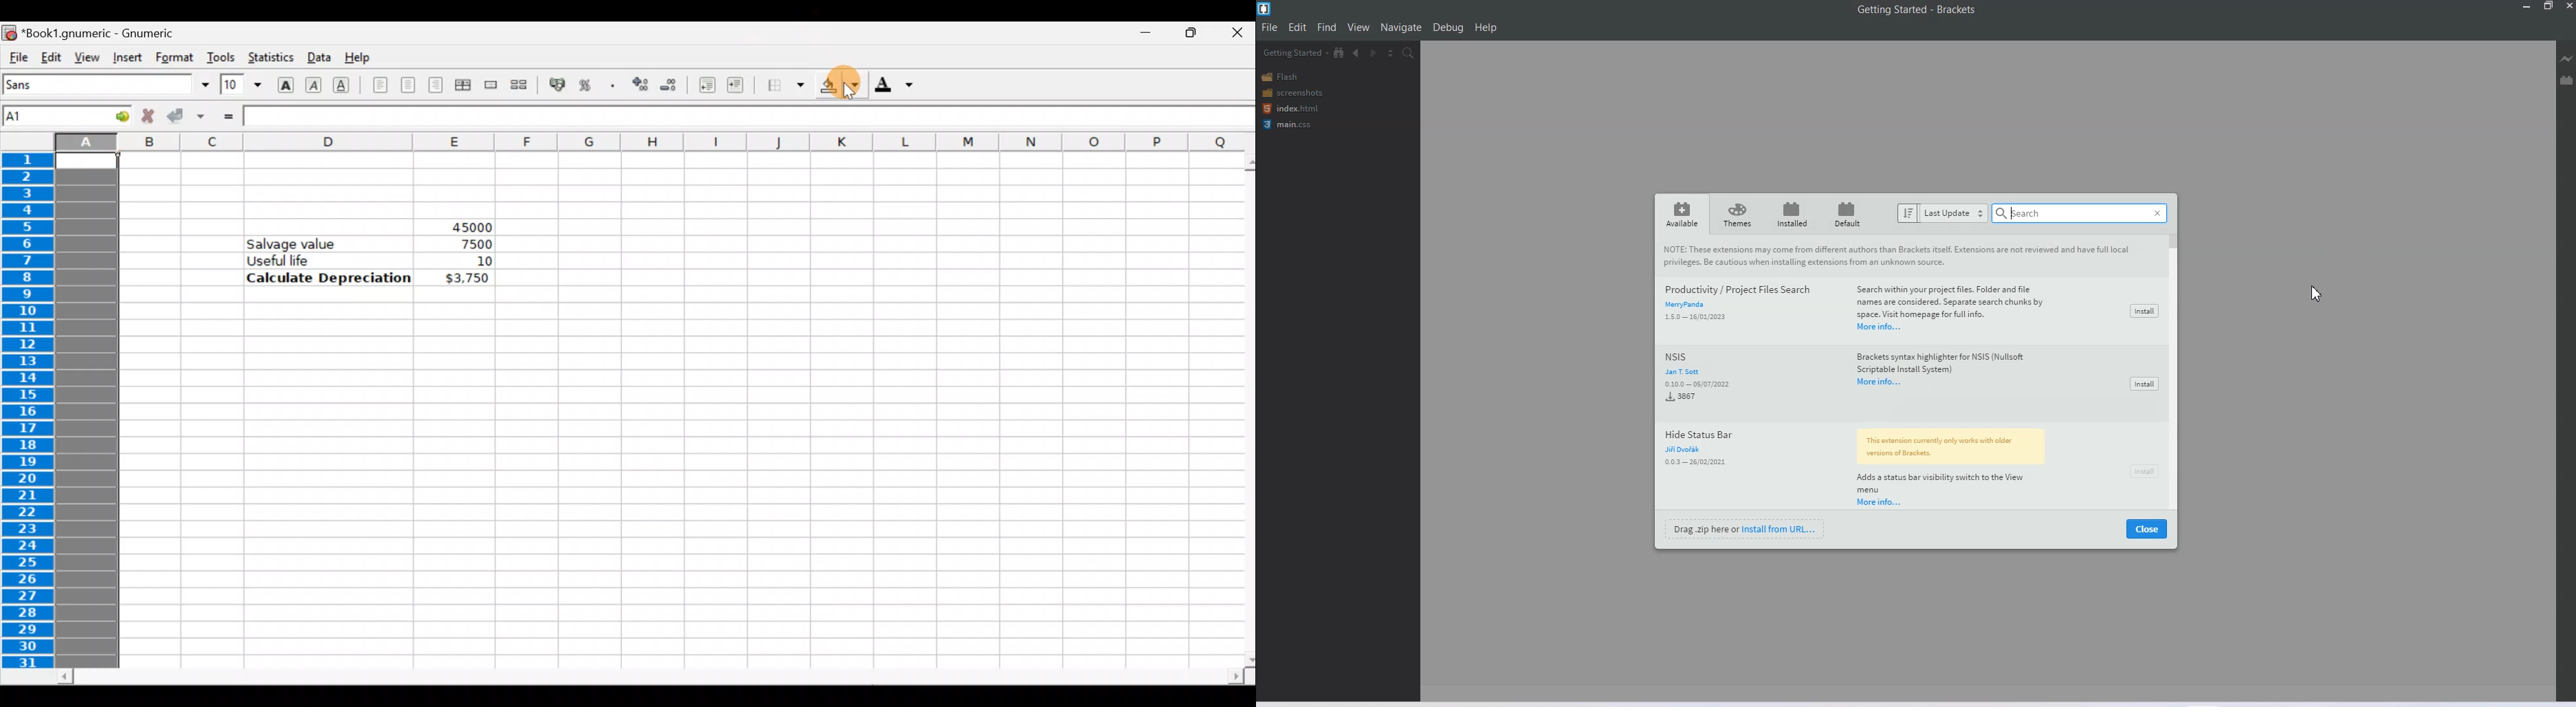 This screenshot has height=728, width=2576. What do you see at coordinates (1292, 92) in the screenshot?
I see `Screenshots` at bounding box center [1292, 92].